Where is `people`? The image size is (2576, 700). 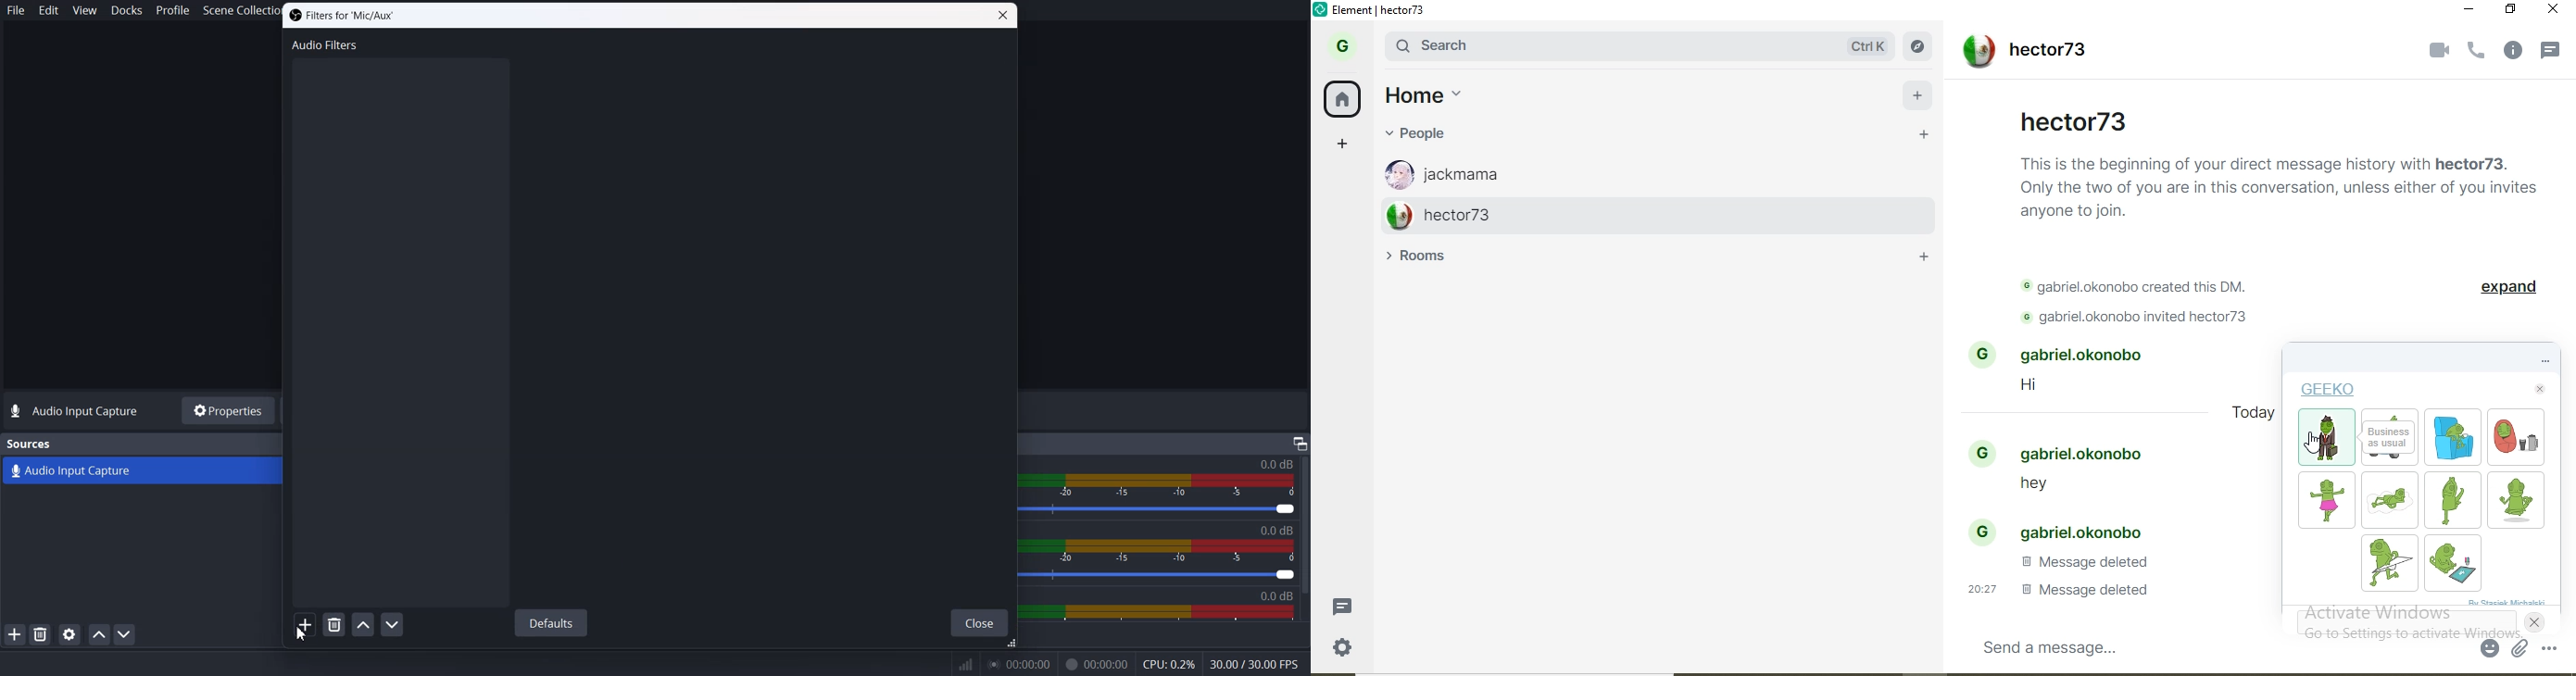 people is located at coordinates (1432, 133).